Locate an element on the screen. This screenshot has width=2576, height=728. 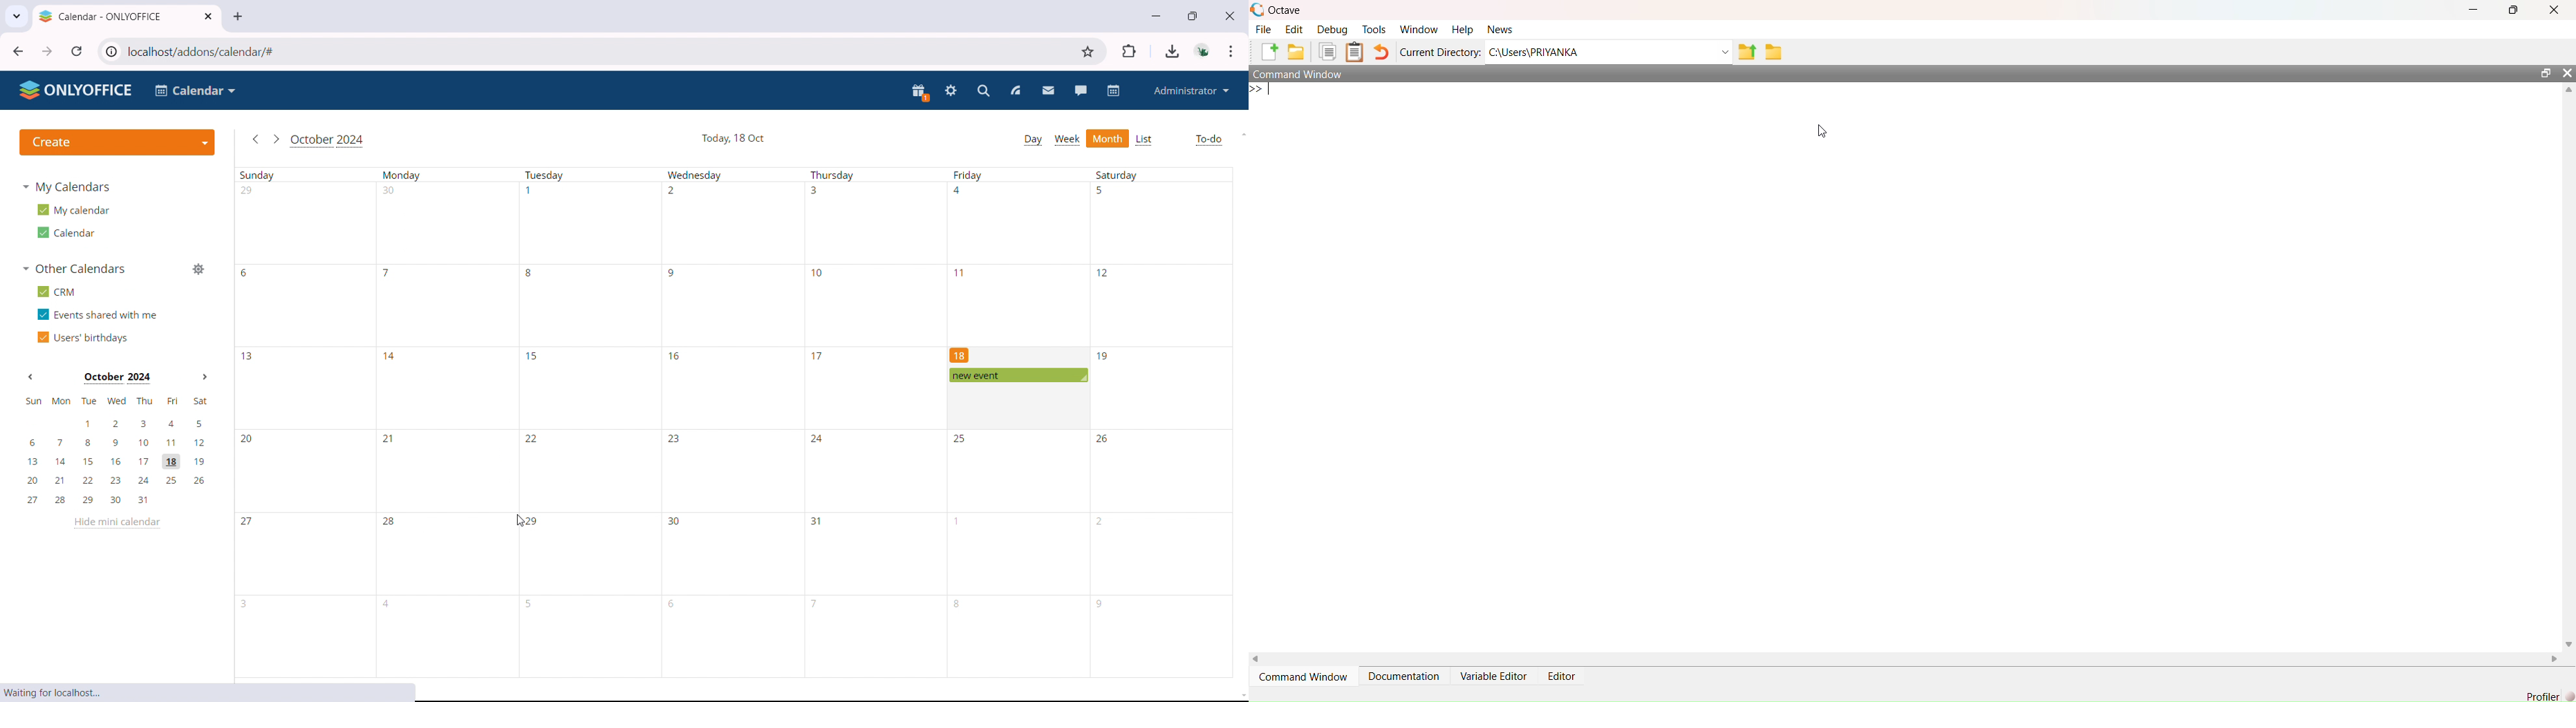
Saturday is located at coordinates (1117, 174).